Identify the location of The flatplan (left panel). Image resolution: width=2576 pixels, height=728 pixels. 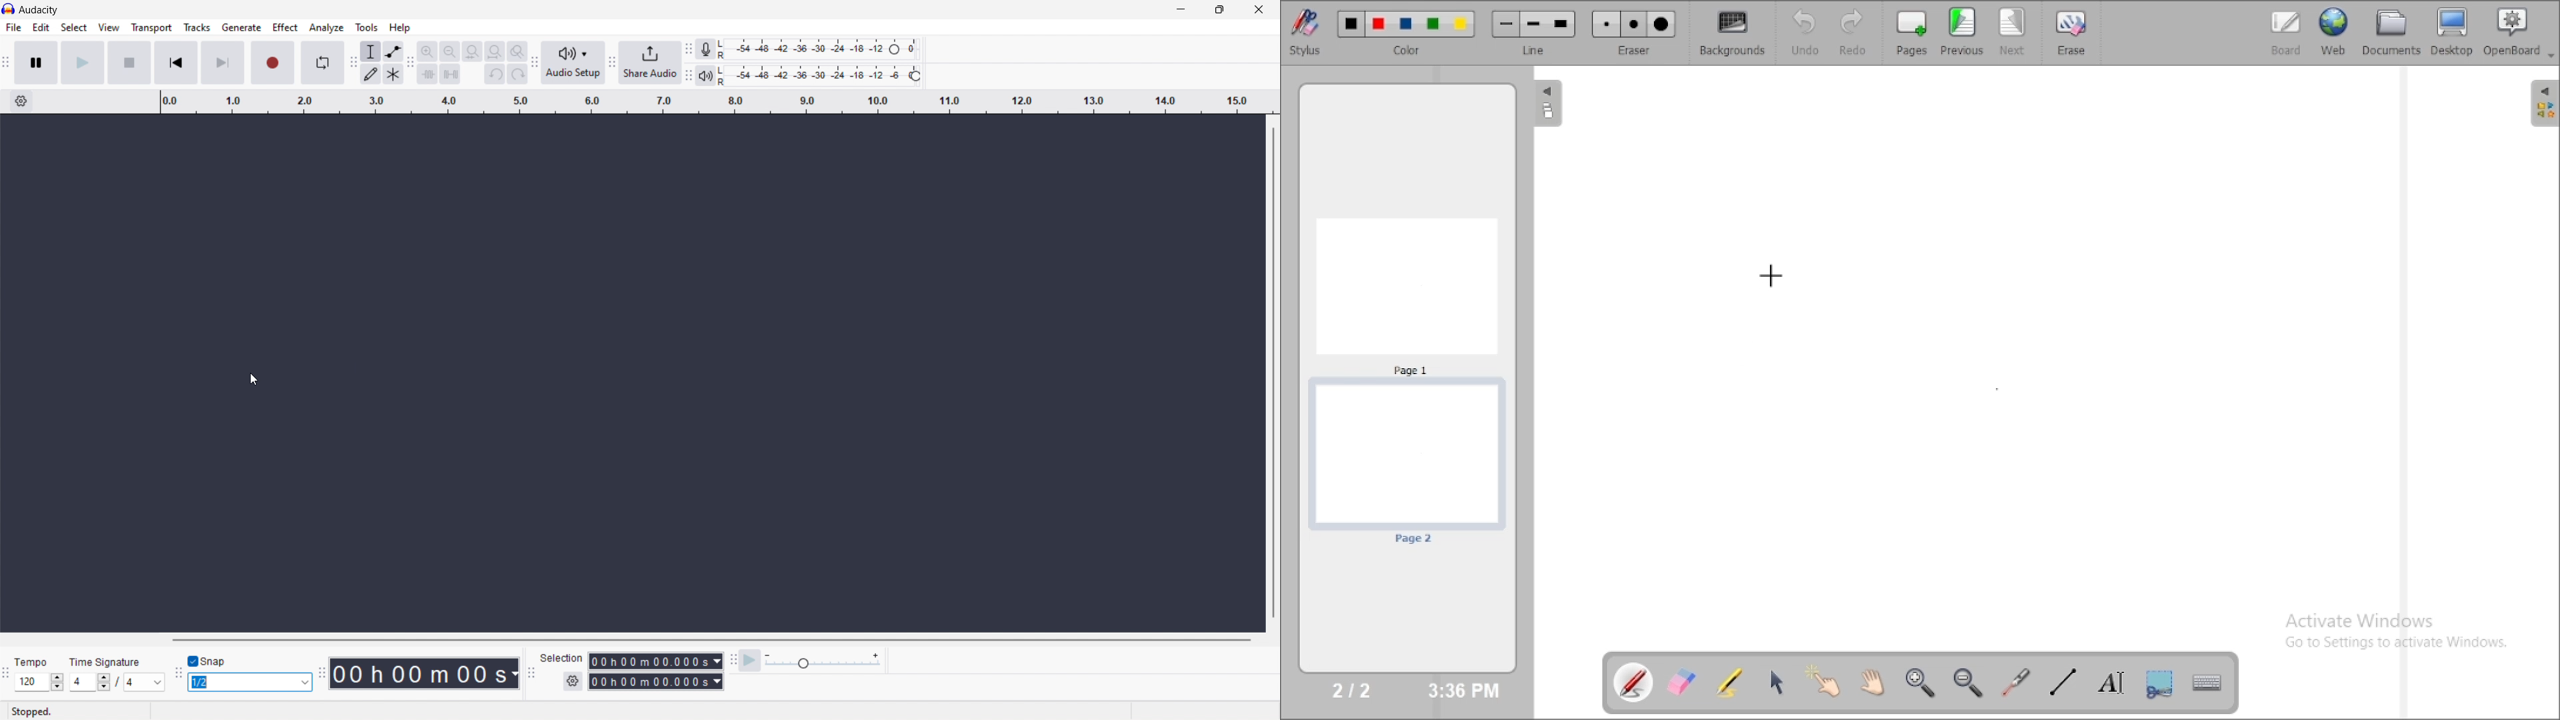
(1546, 105).